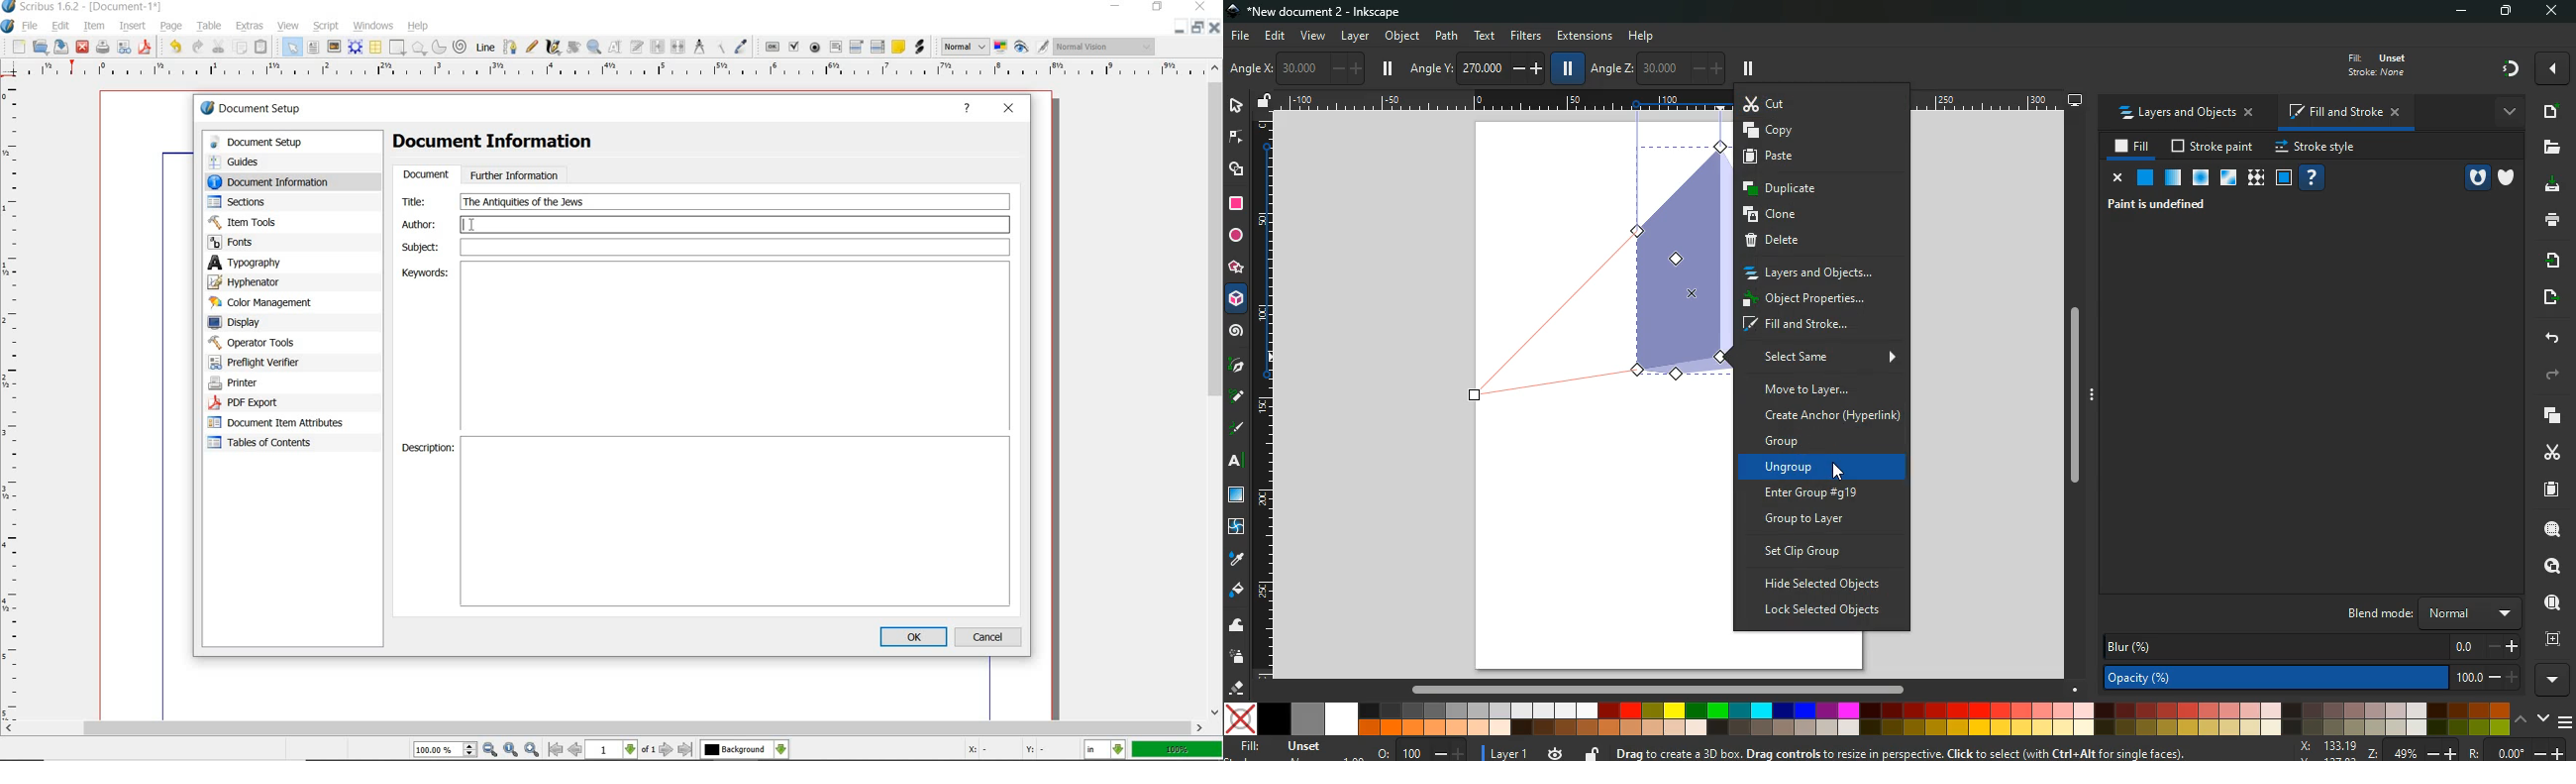 The width and height of the screenshot is (2576, 784). I want to click on fill and stroke, so click(2342, 114).